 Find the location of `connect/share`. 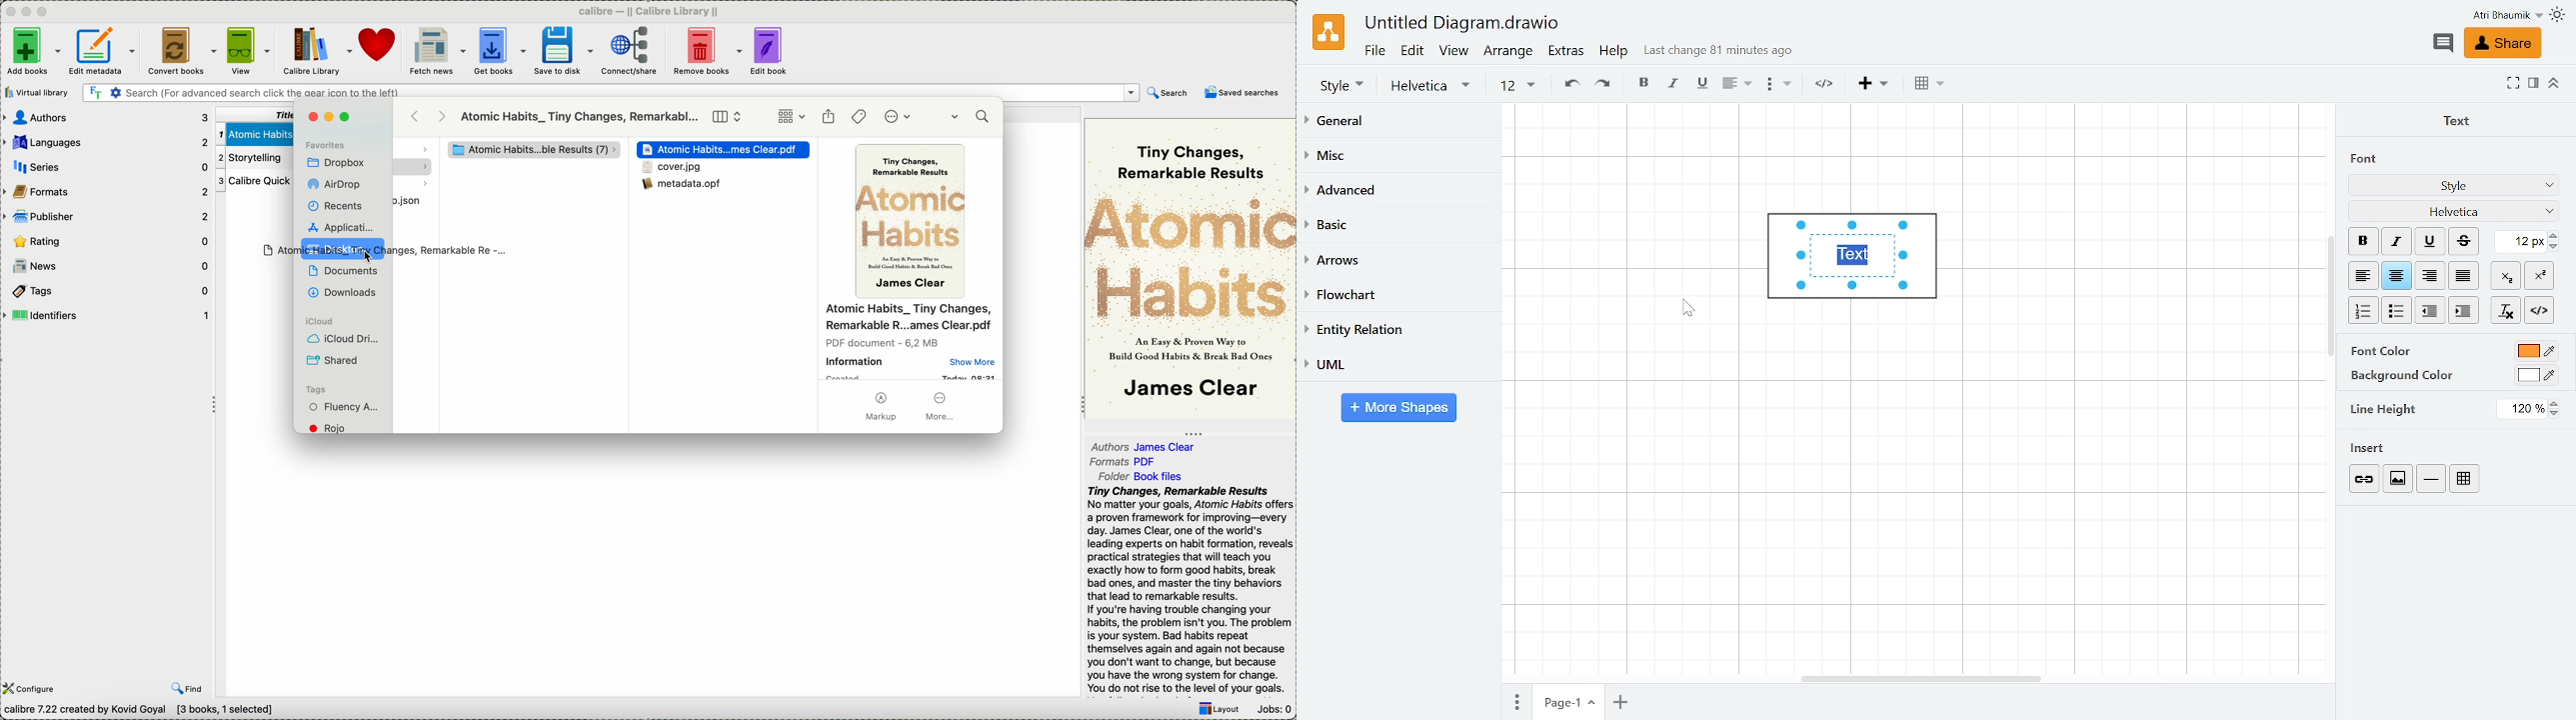

connect/share is located at coordinates (630, 53).